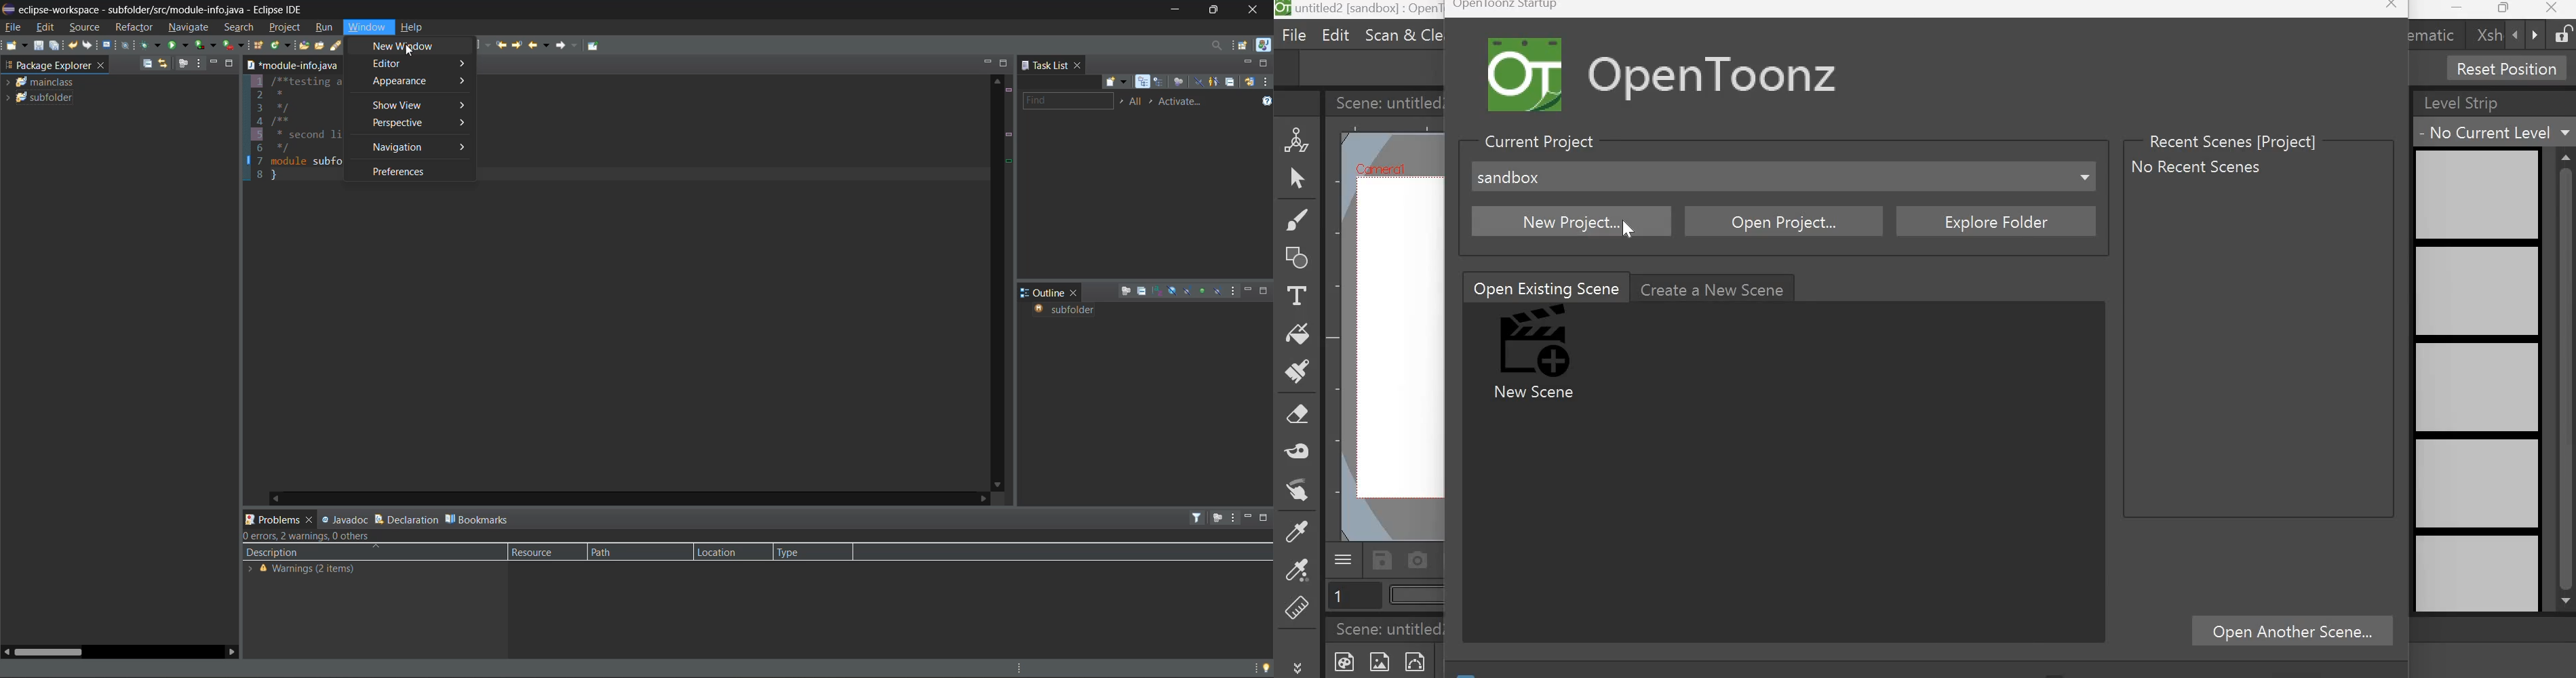 The width and height of the screenshot is (2576, 700). What do you see at coordinates (1573, 220) in the screenshot?
I see `New project` at bounding box center [1573, 220].